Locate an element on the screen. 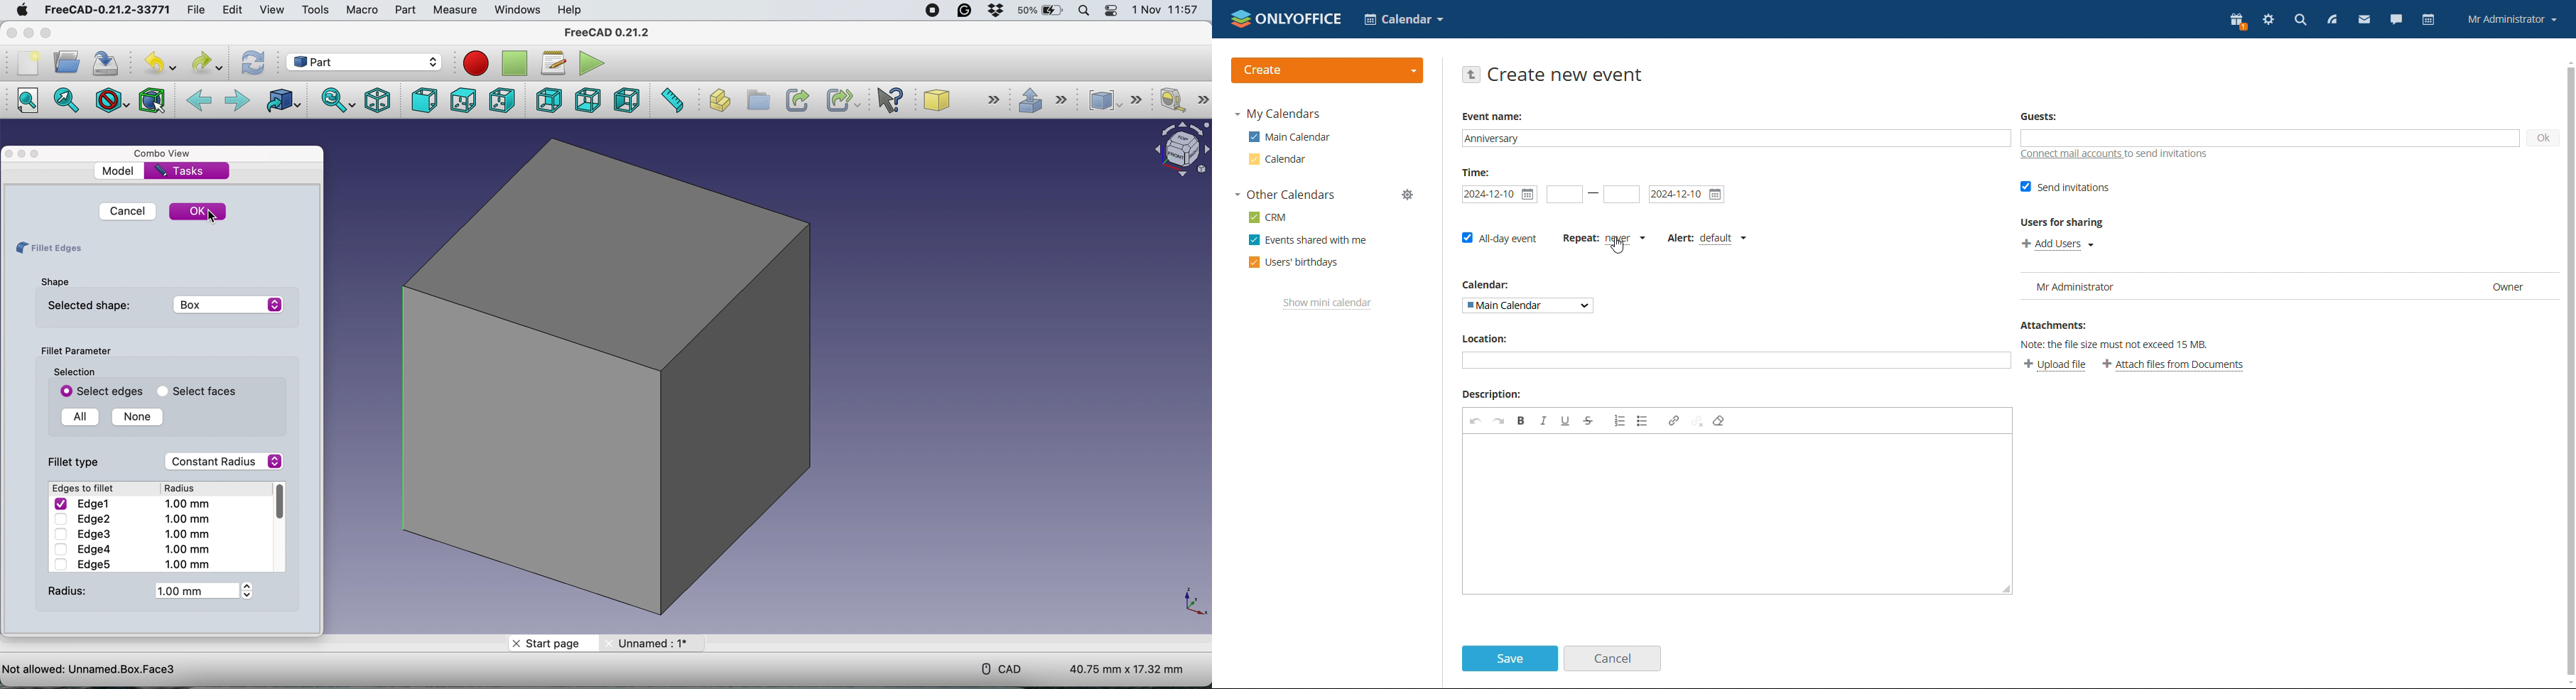  project name and details - not allowed Unnamed box.face3 is located at coordinates (211, 668).